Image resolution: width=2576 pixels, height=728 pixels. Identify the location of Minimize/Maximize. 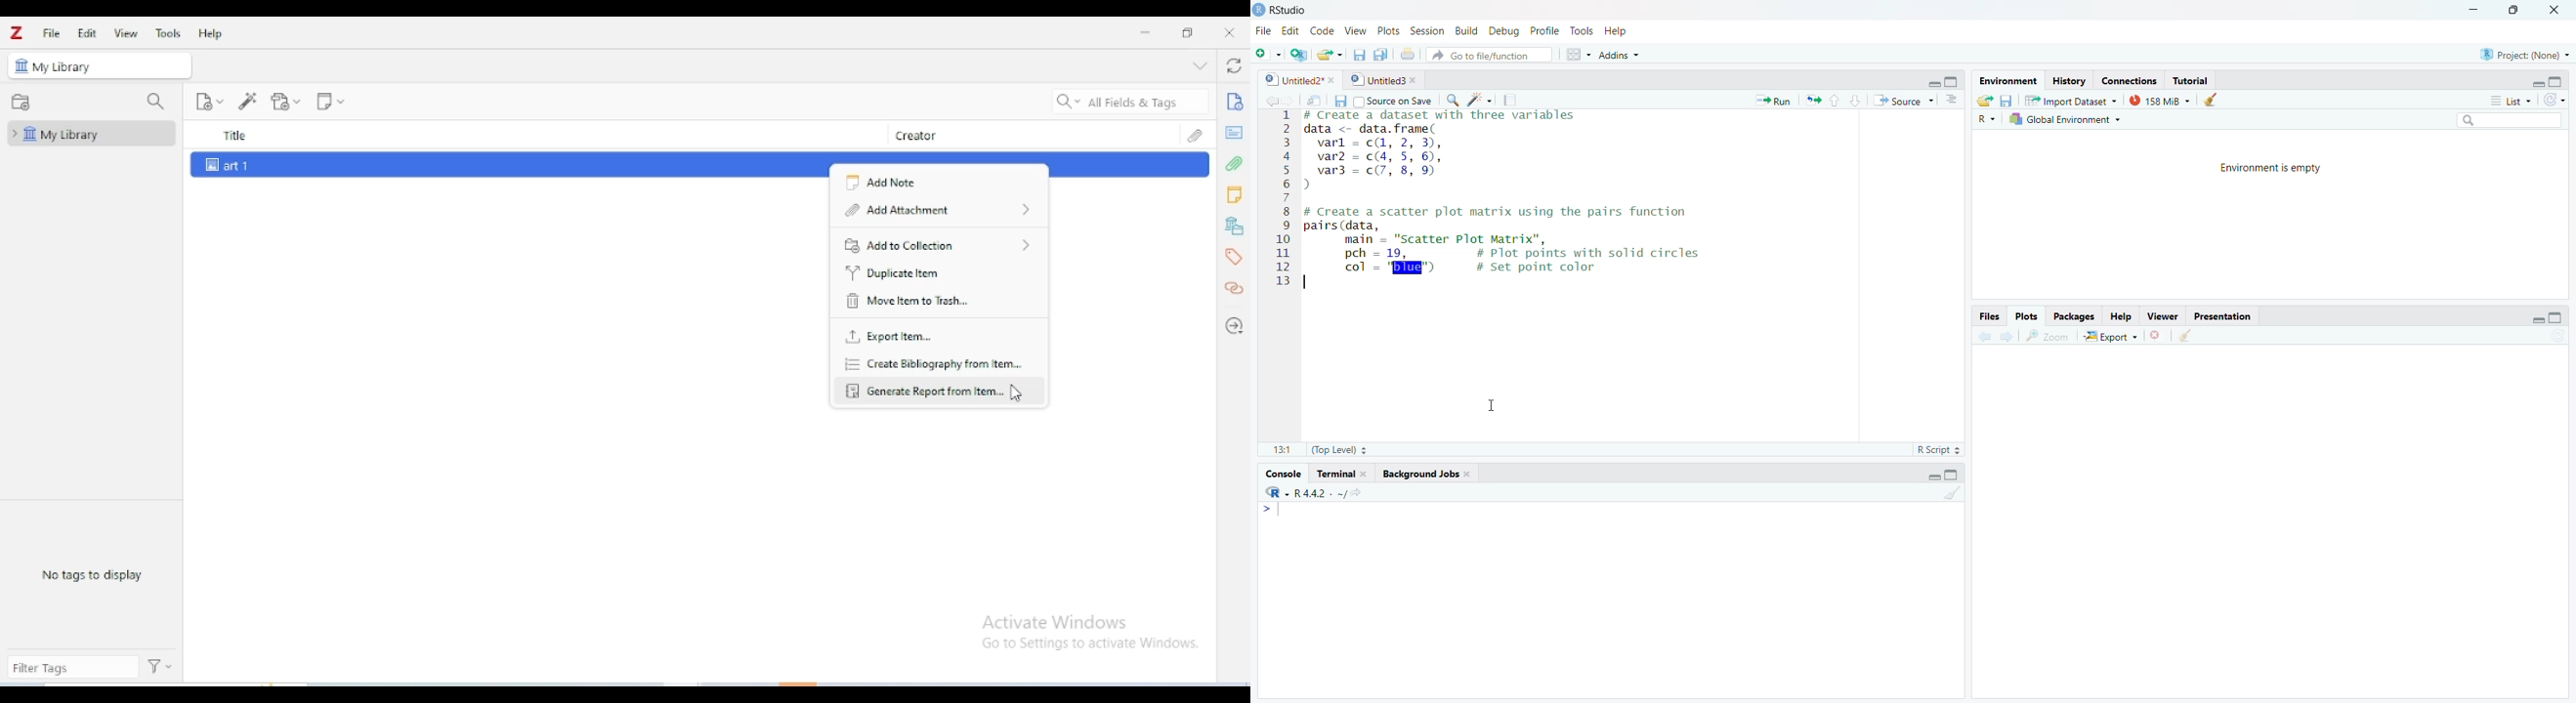
(1946, 79).